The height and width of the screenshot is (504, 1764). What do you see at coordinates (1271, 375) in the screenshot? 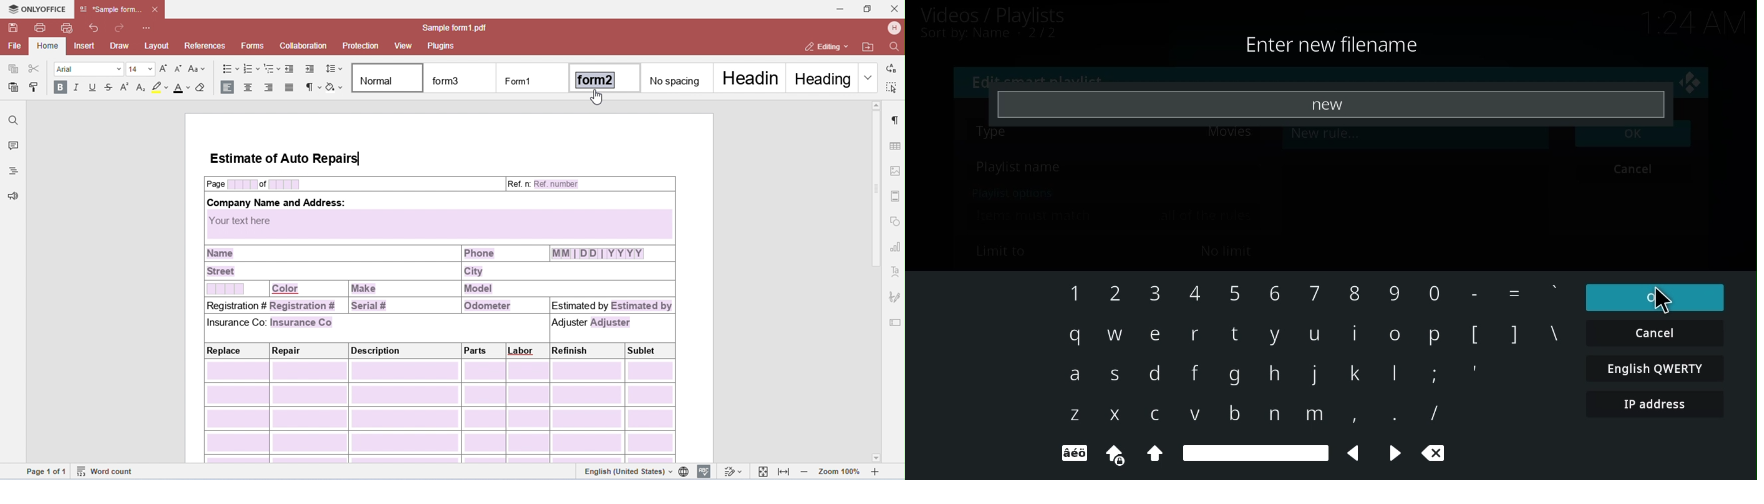
I see `h` at bounding box center [1271, 375].